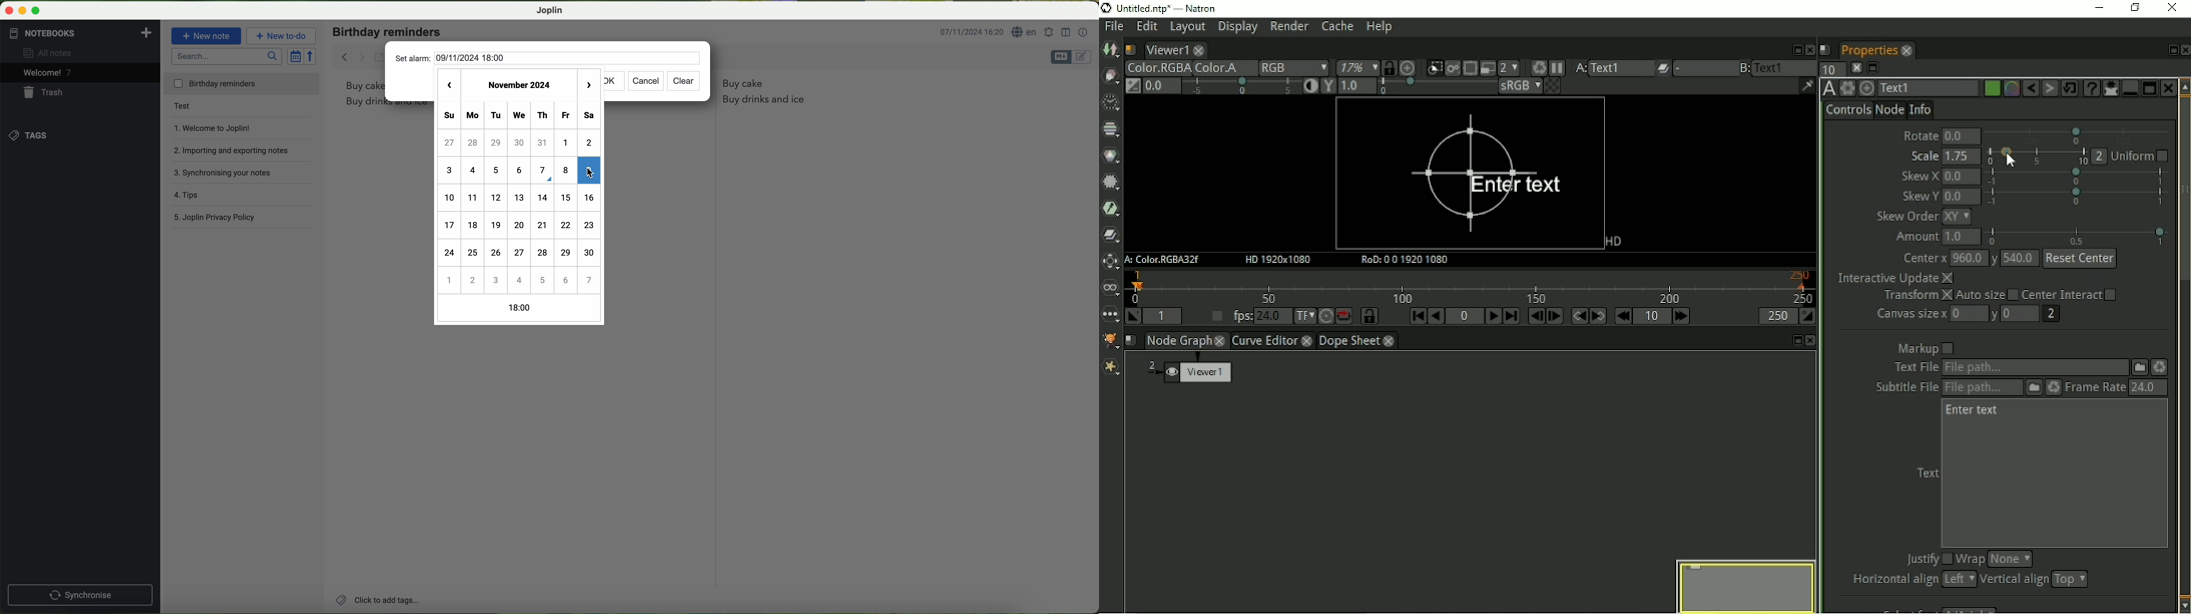 The height and width of the screenshot is (616, 2212). What do you see at coordinates (229, 171) in the screenshot?
I see `synchronising your notes` at bounding box center [229, 171].